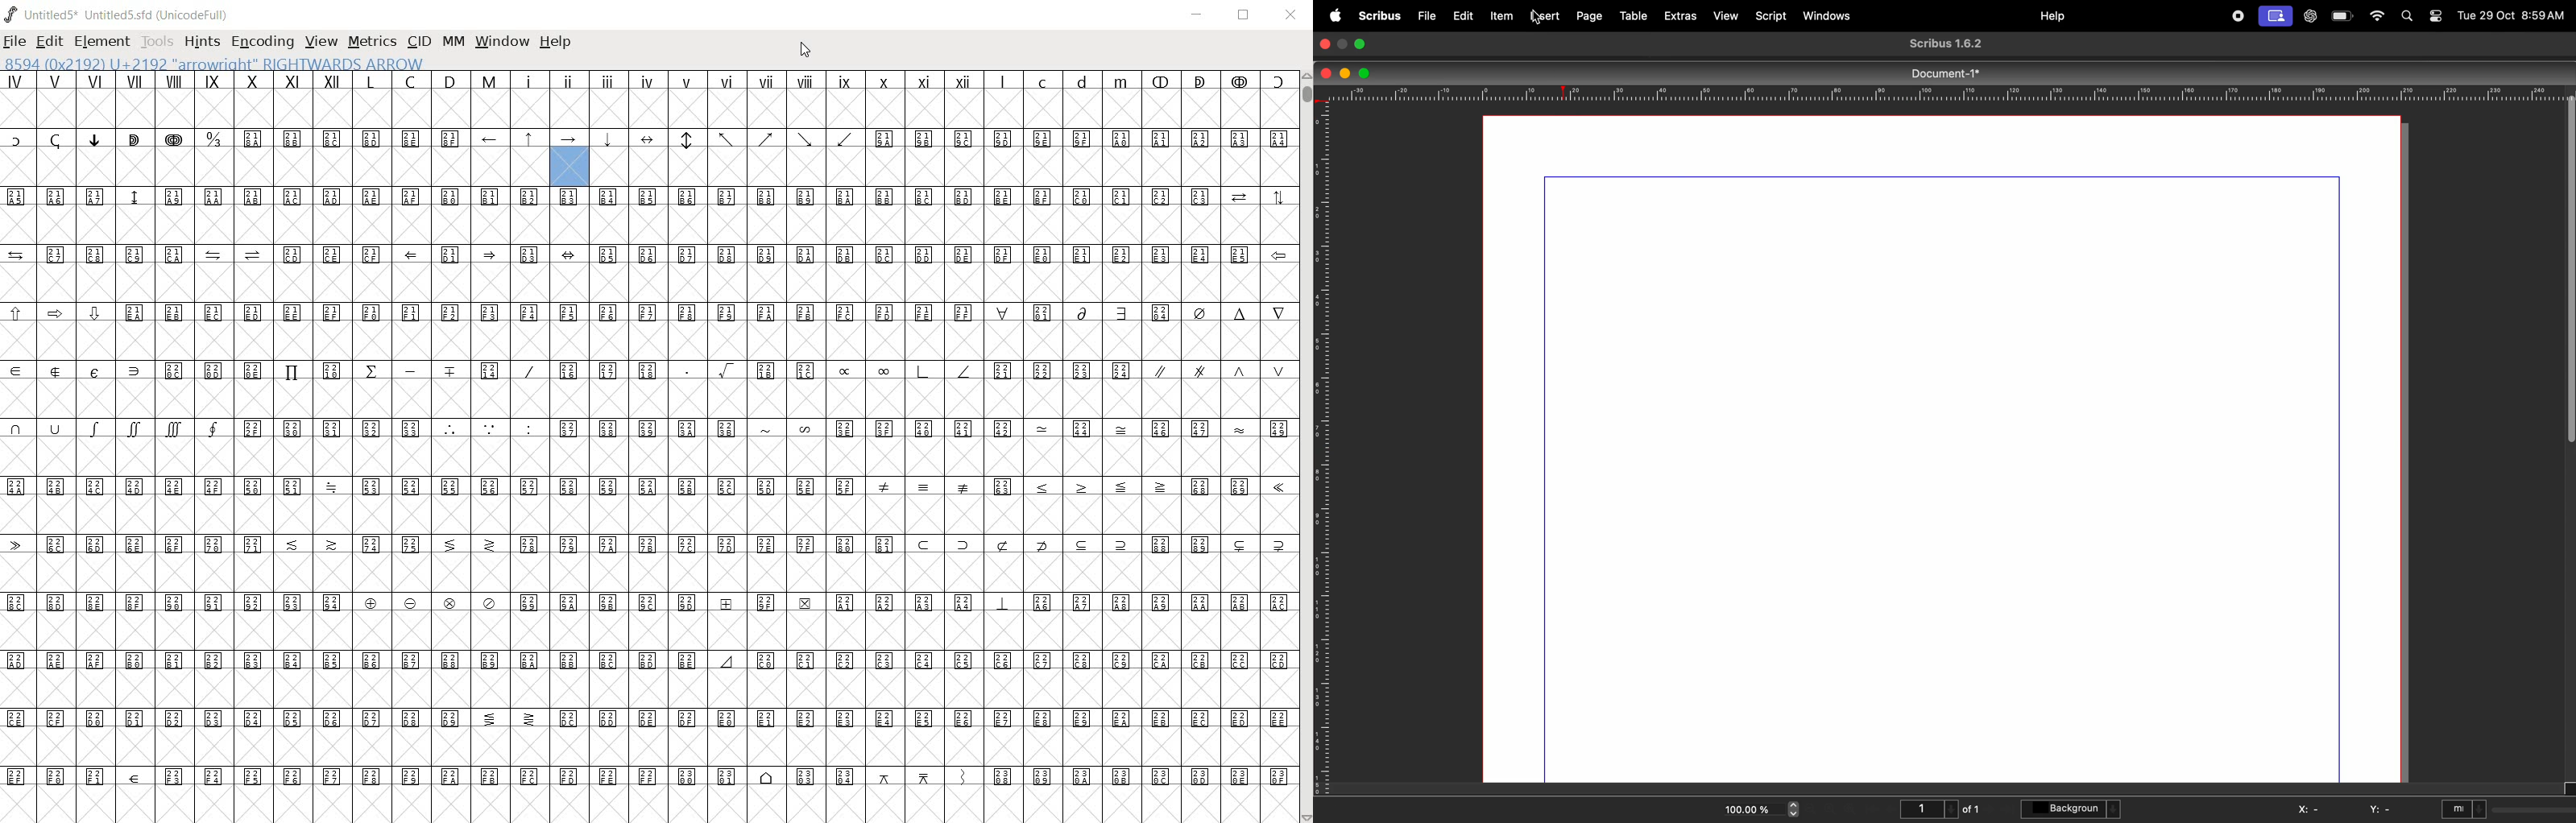  Describe the element at coordinates (1364, 43) in the screenshot. I see `maximize window` at that location.